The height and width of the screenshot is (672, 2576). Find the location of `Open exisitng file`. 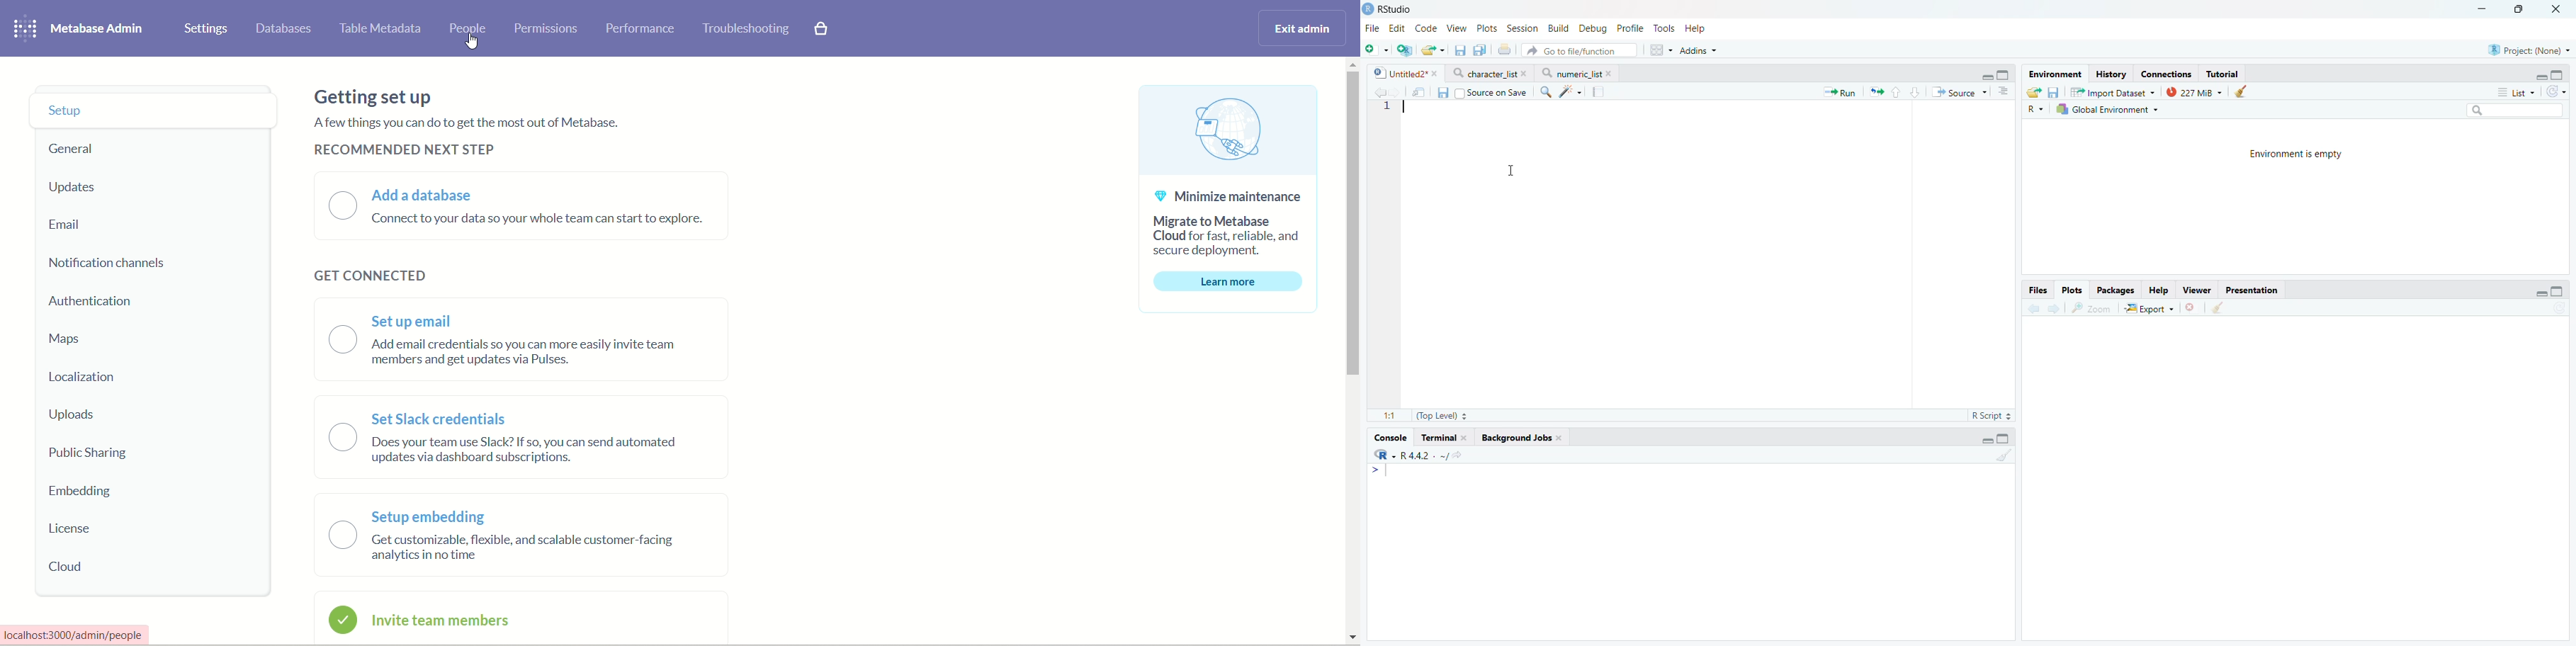

Open exisitng file is located at coordinates (1432, 50).